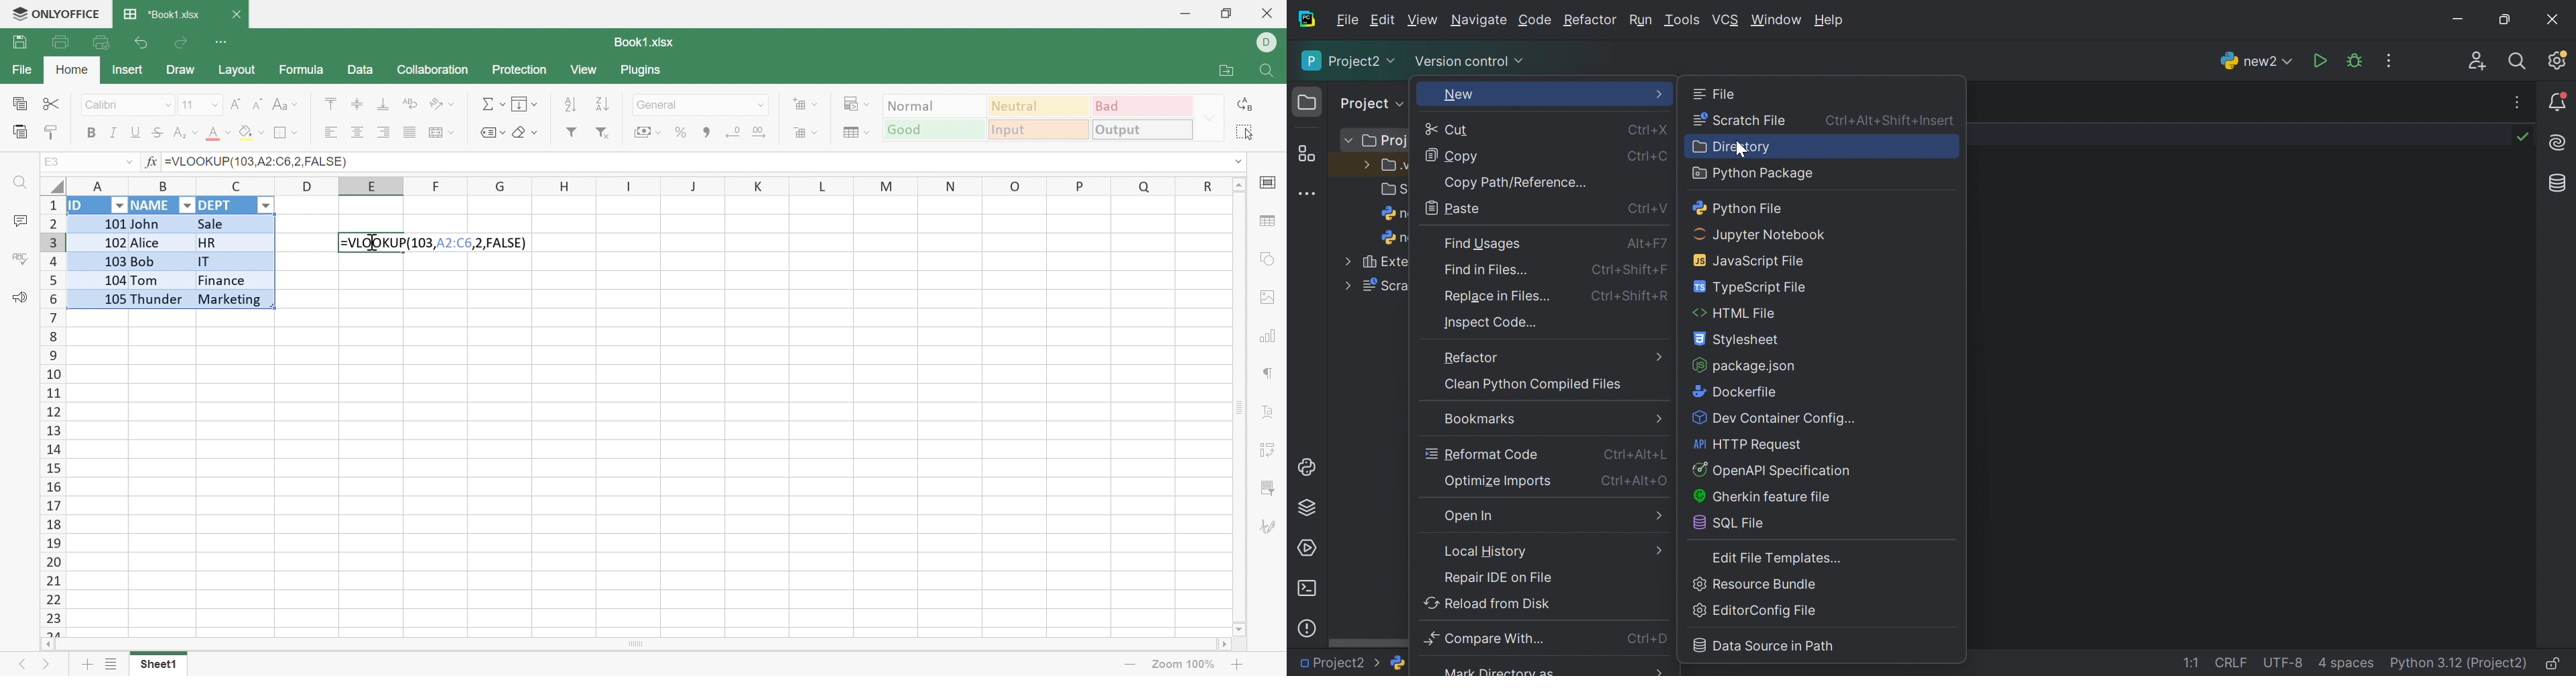  What do you see at coordinates (1240, 162) in the screenshot?
I see `Drop Down` at bounding box center [1240, 162].